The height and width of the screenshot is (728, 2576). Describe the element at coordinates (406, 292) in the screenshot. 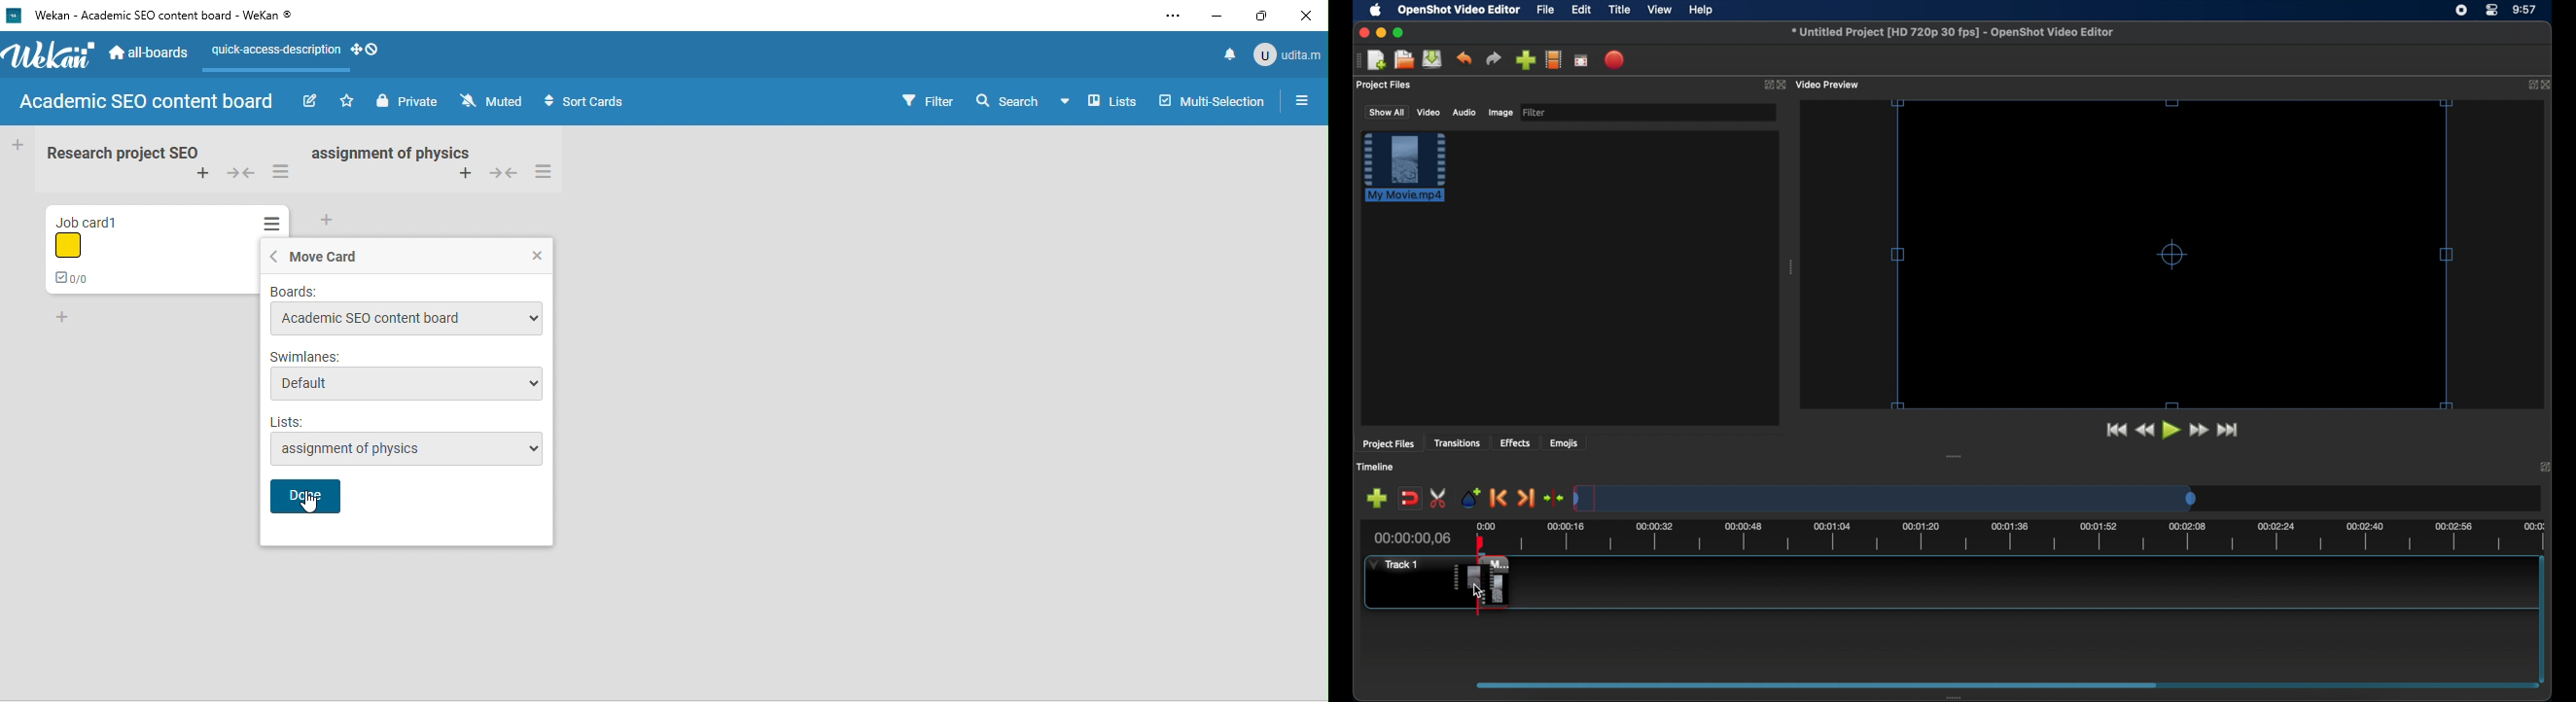

I see `board` at that location.